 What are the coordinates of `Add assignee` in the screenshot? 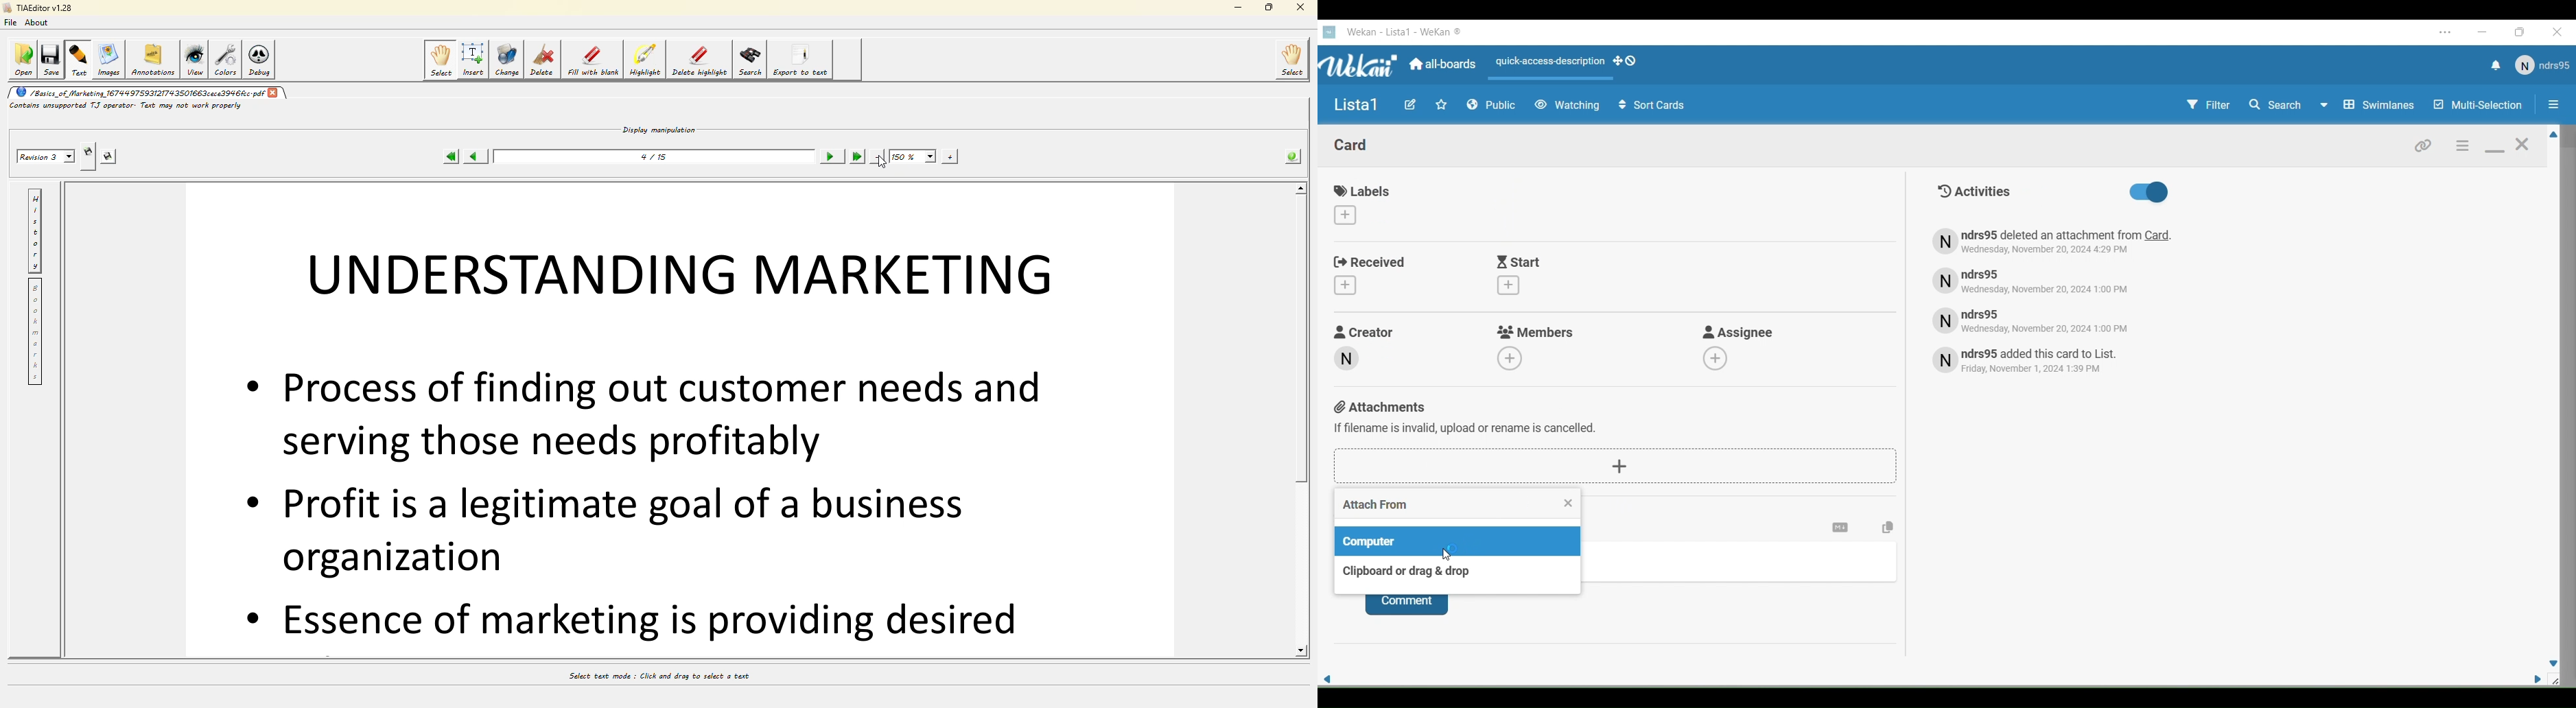 It's located at (1715, 358).